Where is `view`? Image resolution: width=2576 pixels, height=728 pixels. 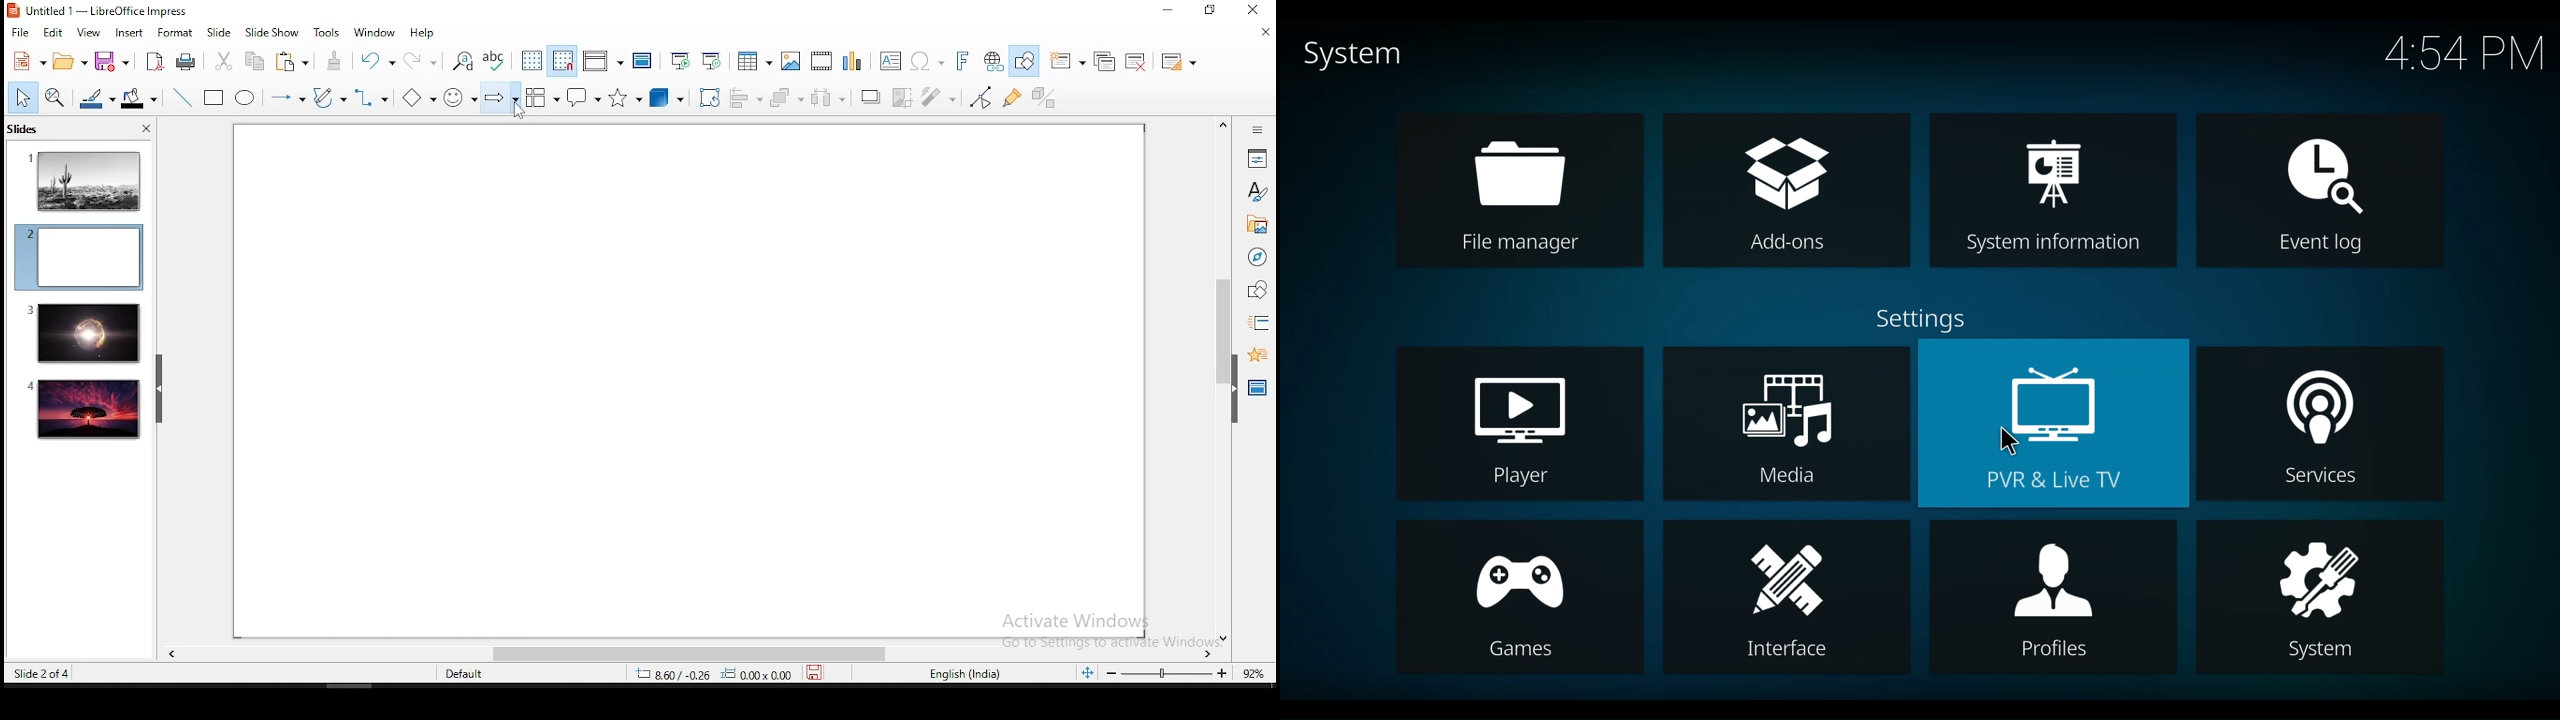
view is located at coordinates (89, 32).